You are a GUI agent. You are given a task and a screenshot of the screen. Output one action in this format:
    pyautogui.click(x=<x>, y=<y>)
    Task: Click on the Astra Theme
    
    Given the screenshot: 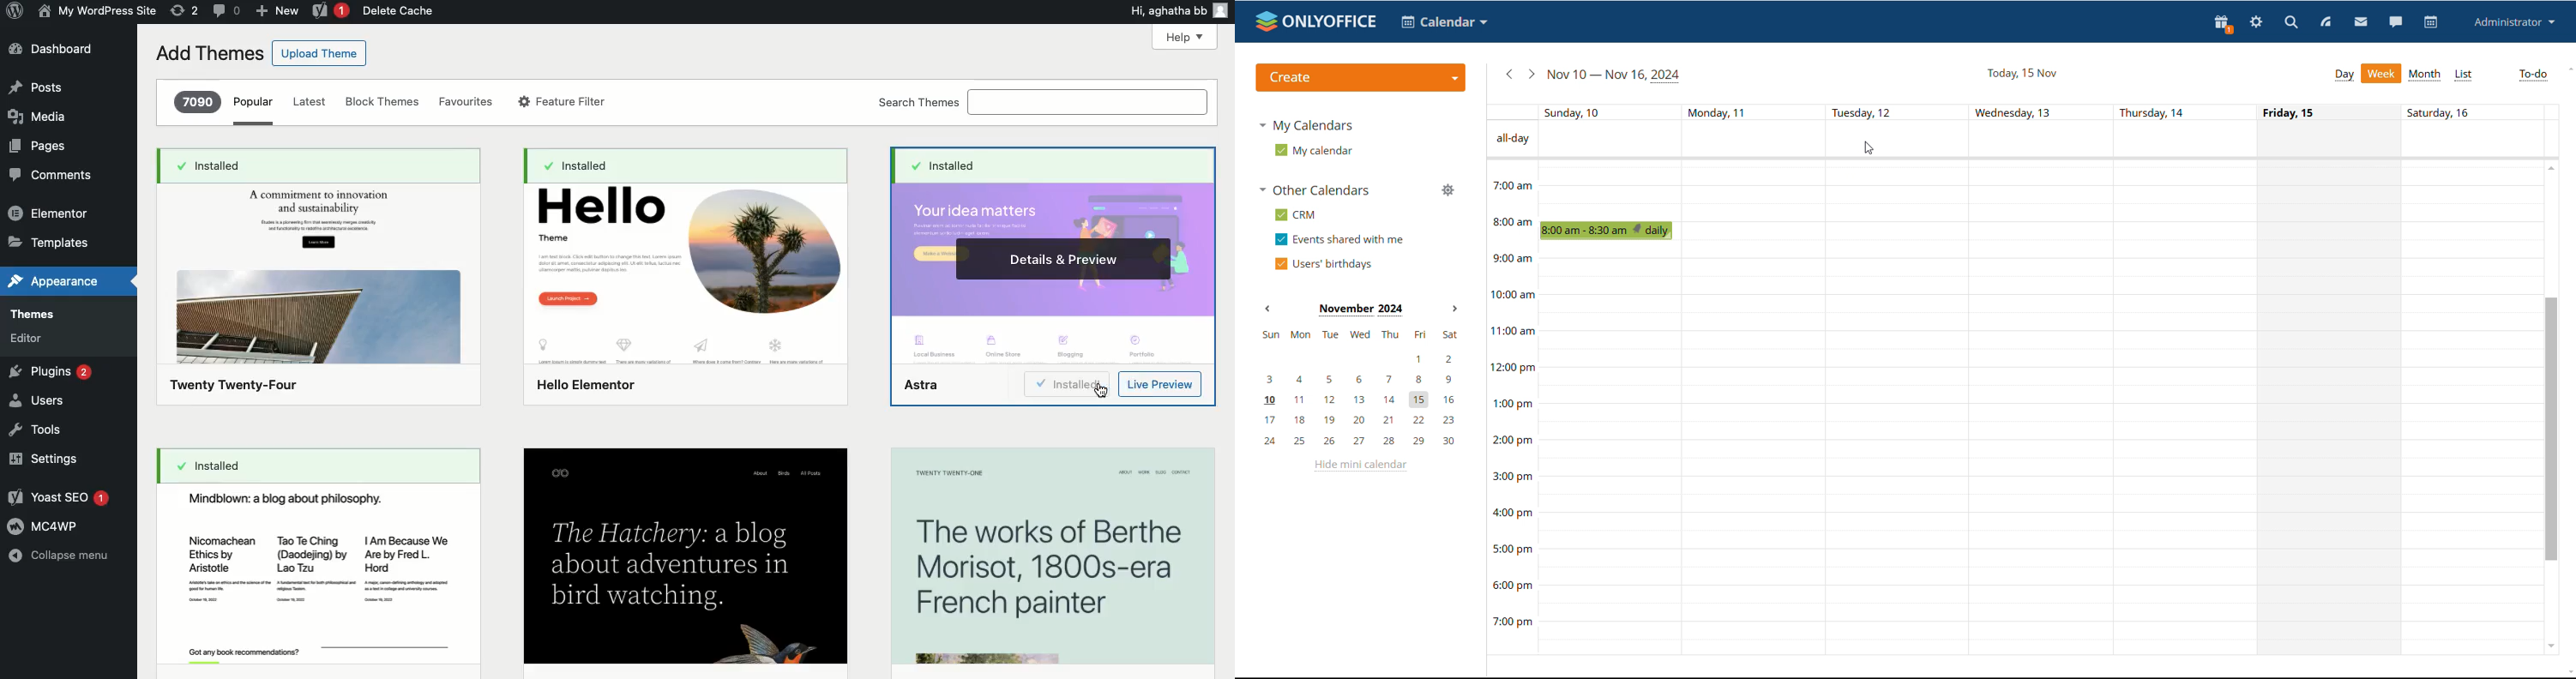 What is the action you would take?
    pyautogui.click(x=1054, y=270)
    